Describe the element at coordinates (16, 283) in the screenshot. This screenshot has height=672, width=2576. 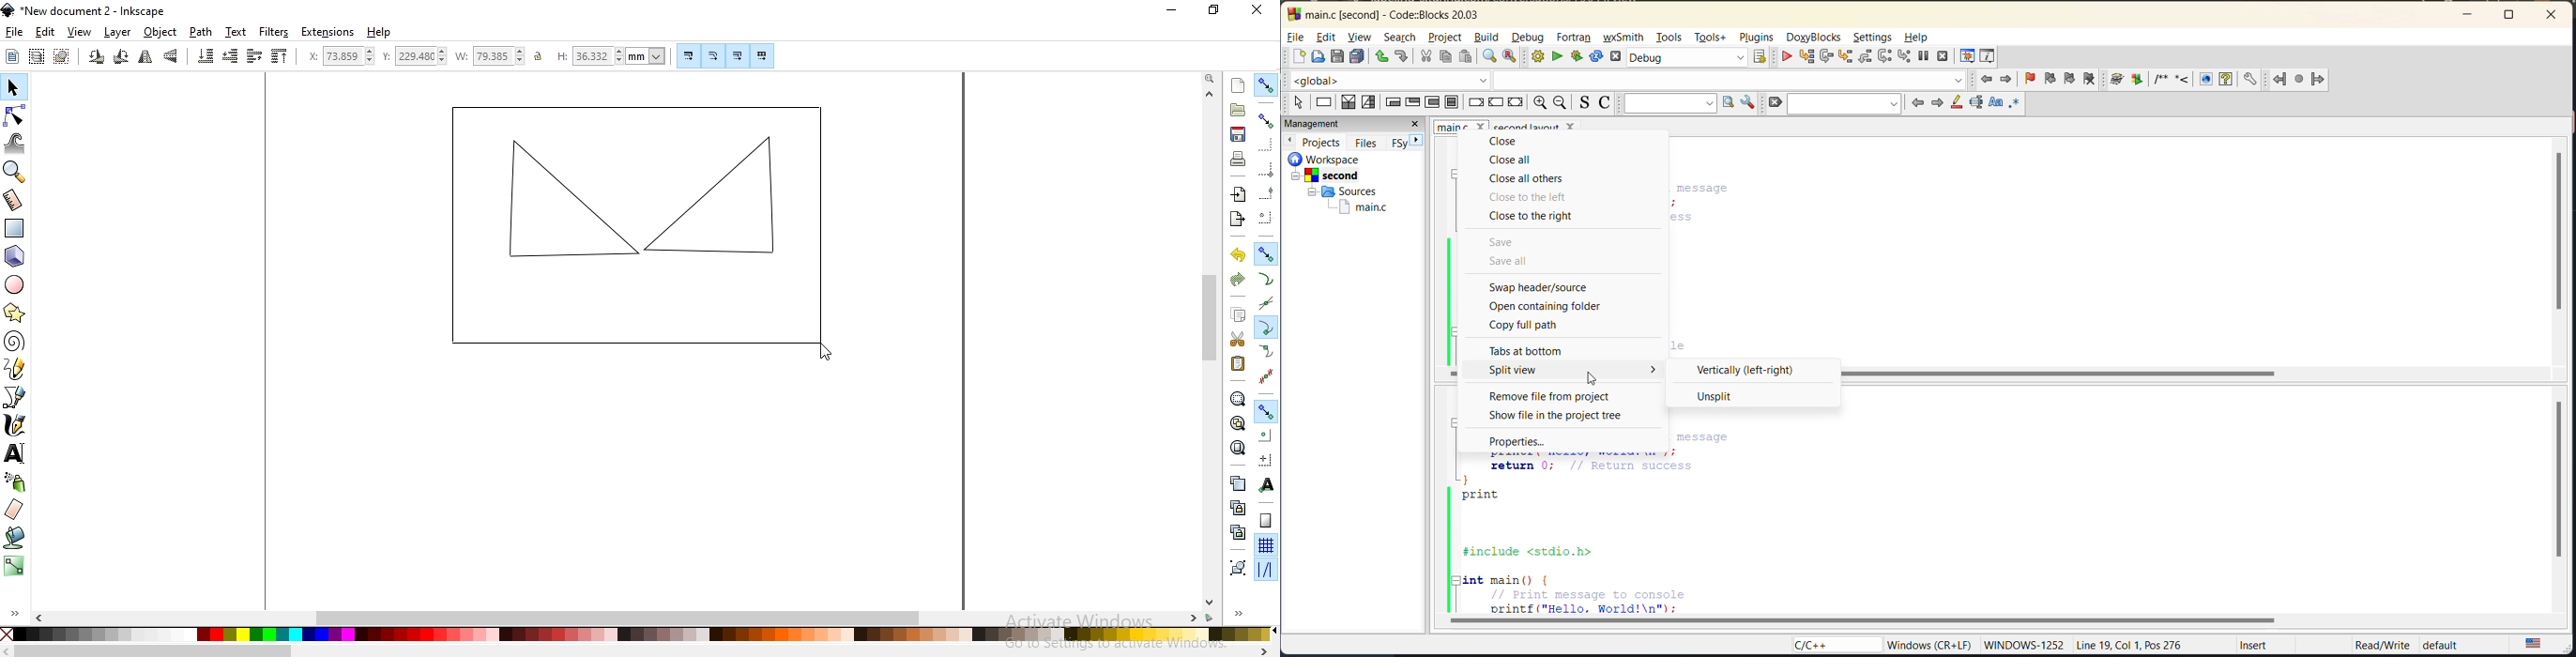
I see `create circles, arcs and ellipses` at that location.